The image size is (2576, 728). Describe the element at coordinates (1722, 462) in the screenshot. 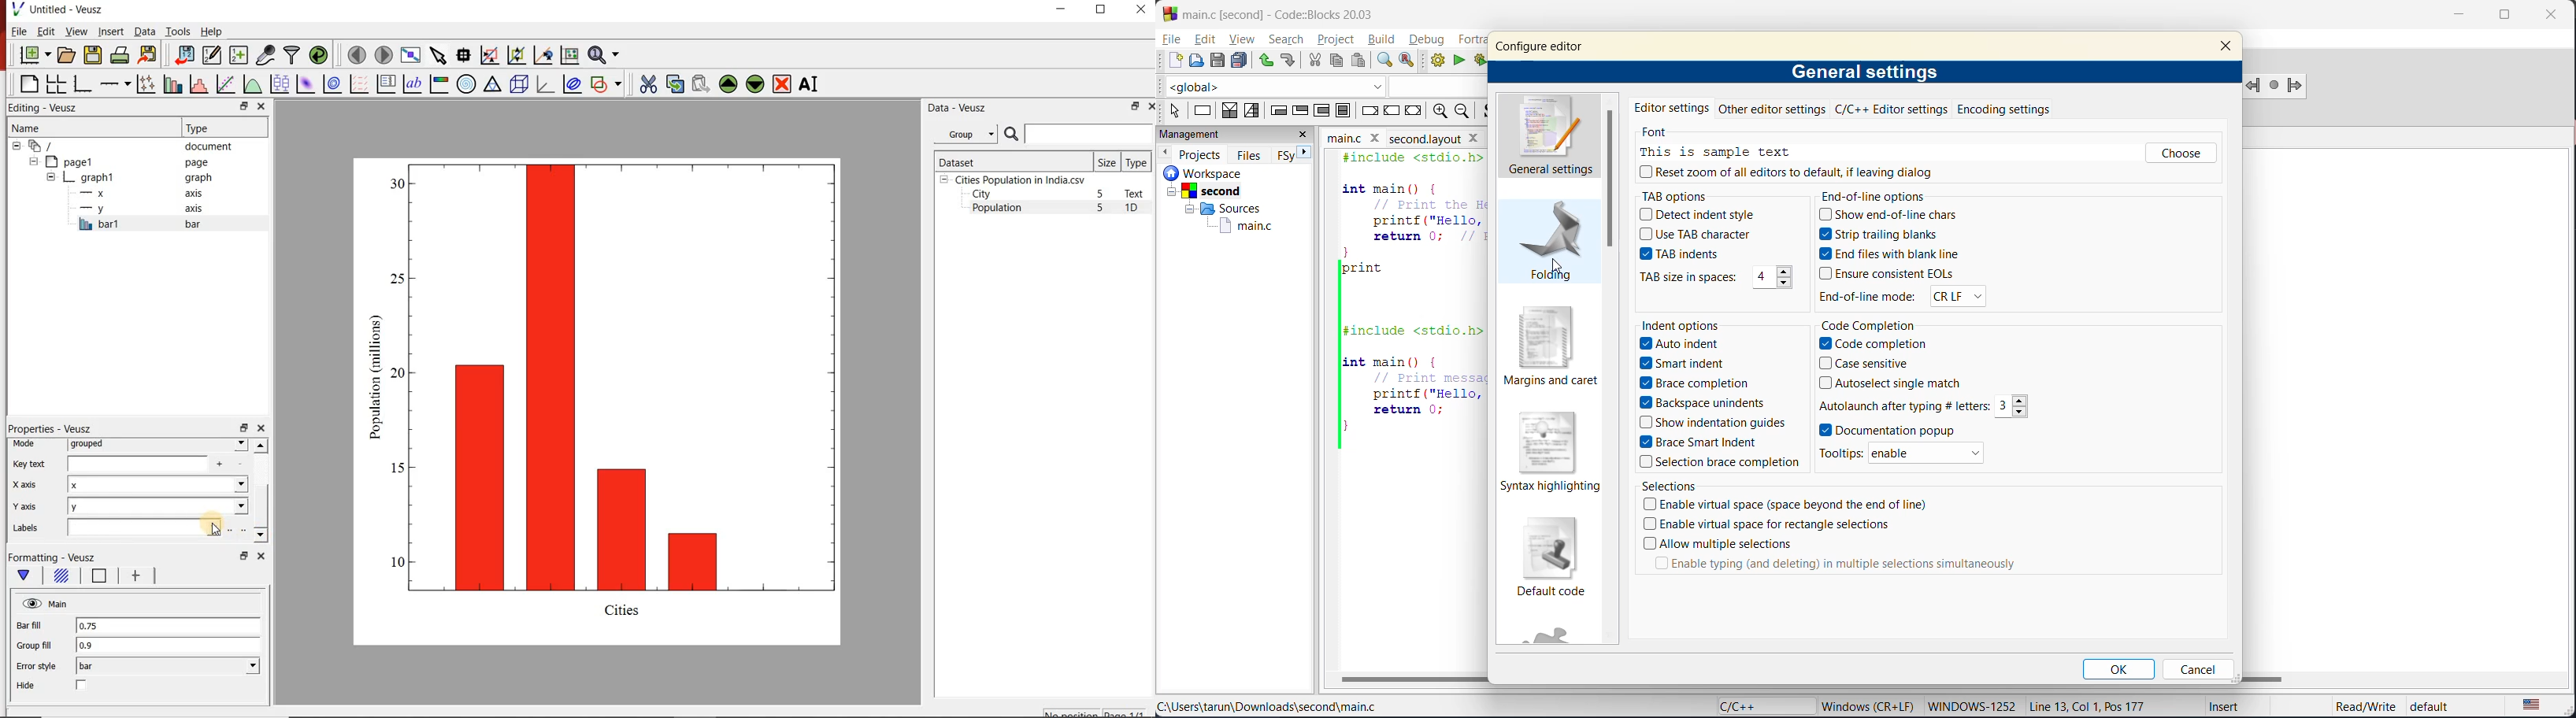

I see `Selection brace completion` at that location.